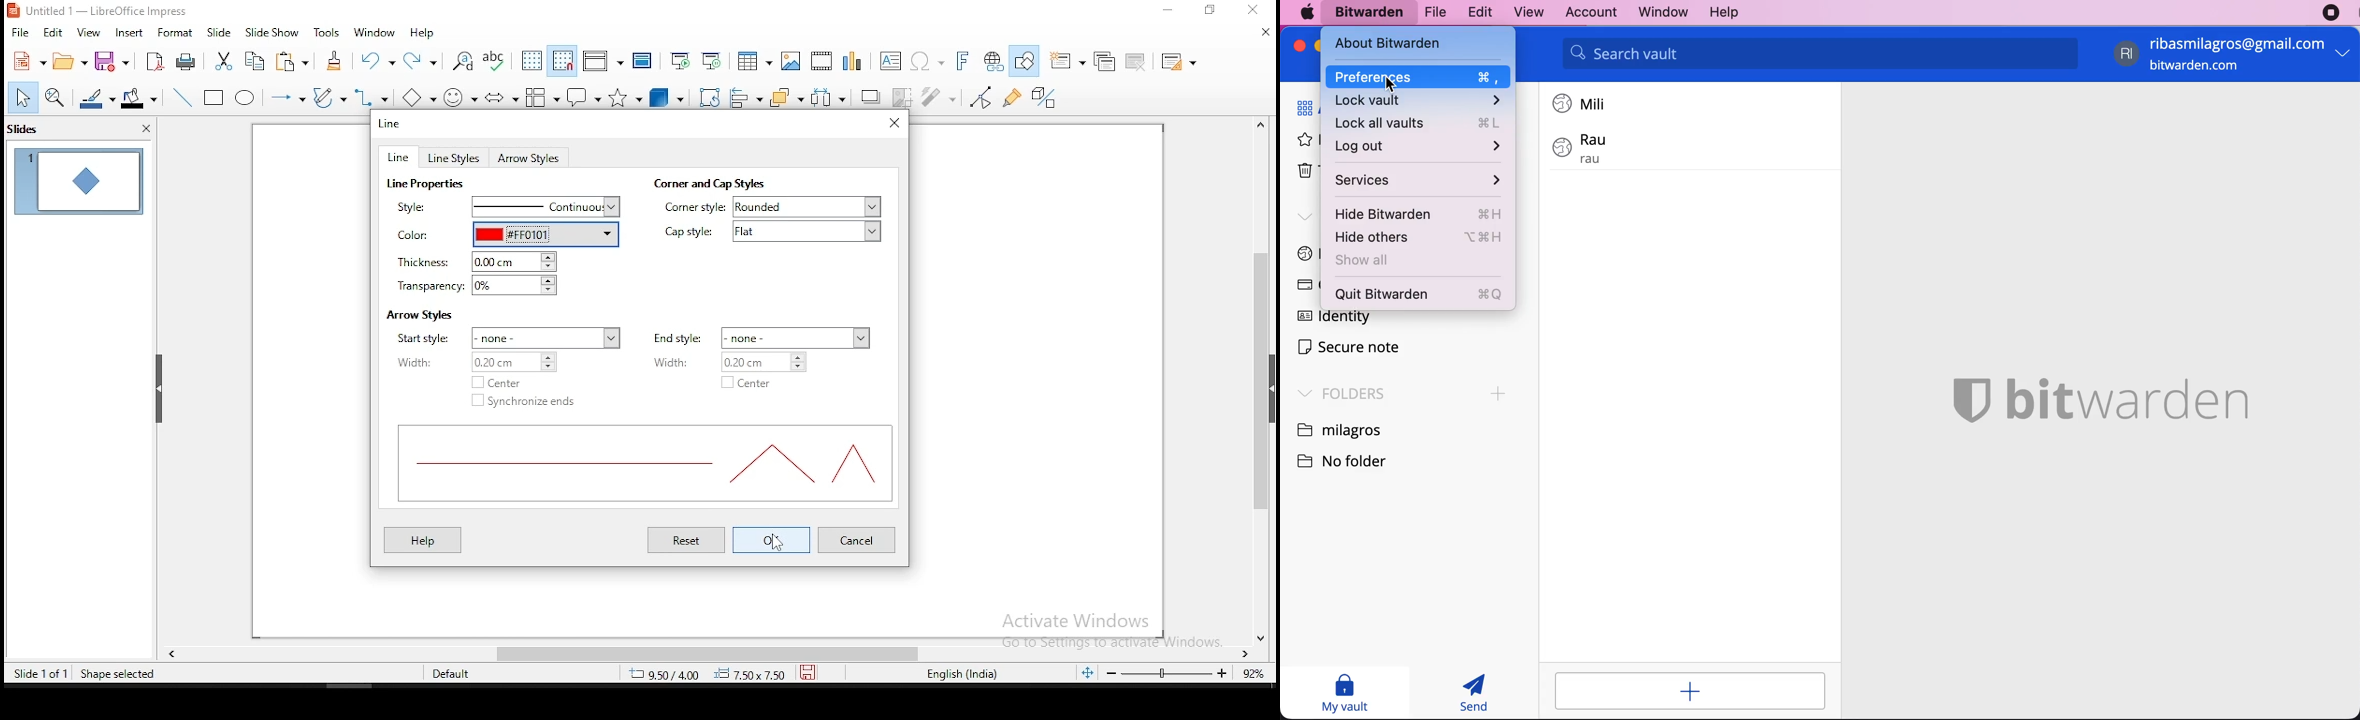 Image resolution: width=2380 pixels, height=728 pixels. Describe the element at coordinates (627, 97) in the screenshot. I see `stars and banners` at that location.